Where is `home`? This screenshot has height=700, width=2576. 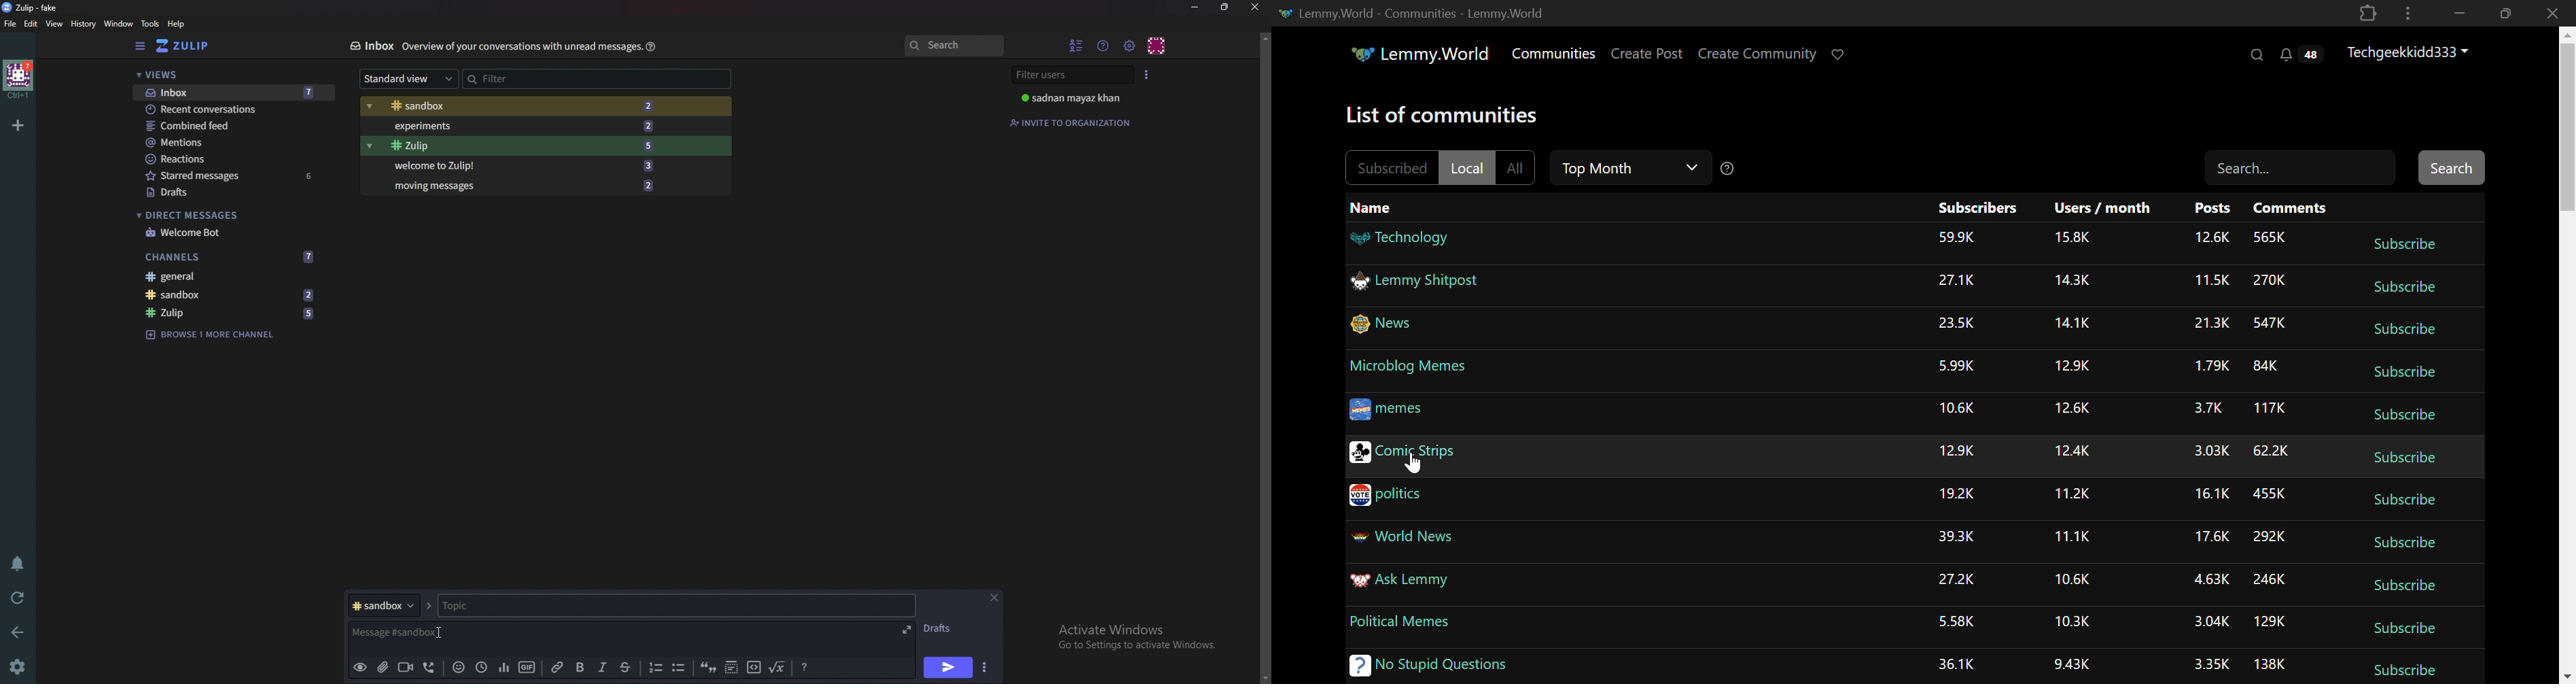 home is located at coordinates (17, 80).